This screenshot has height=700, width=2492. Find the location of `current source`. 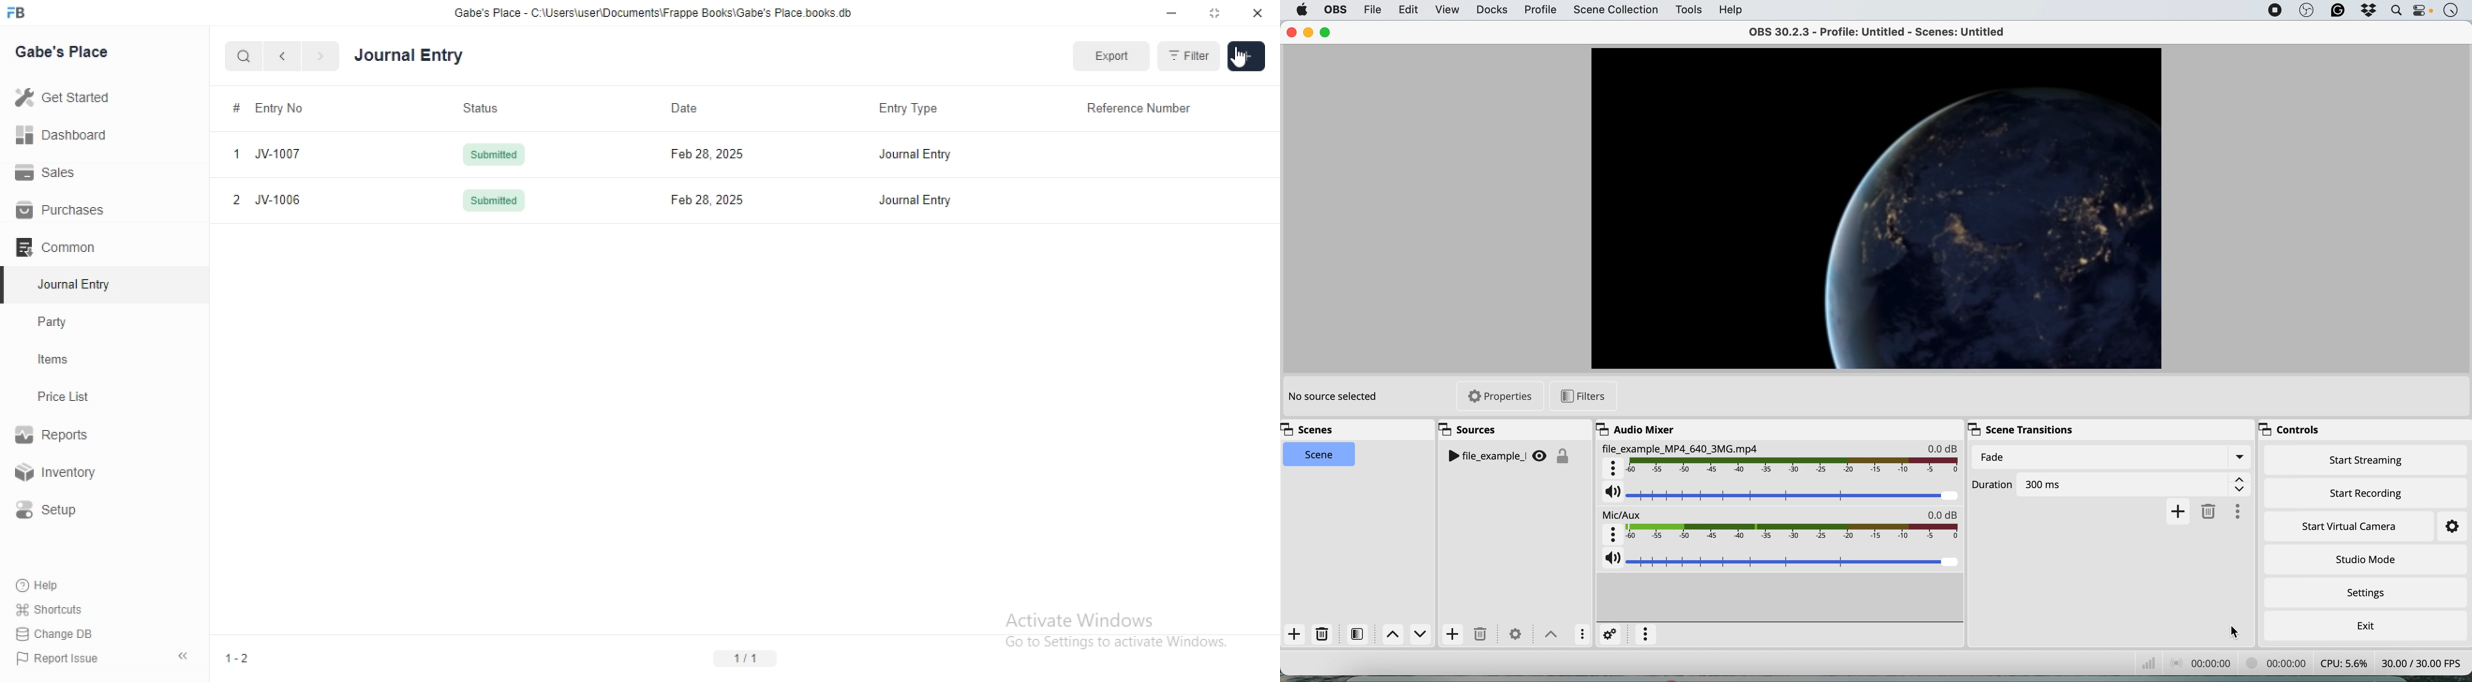

current source is located at coordinates (1512, 457).